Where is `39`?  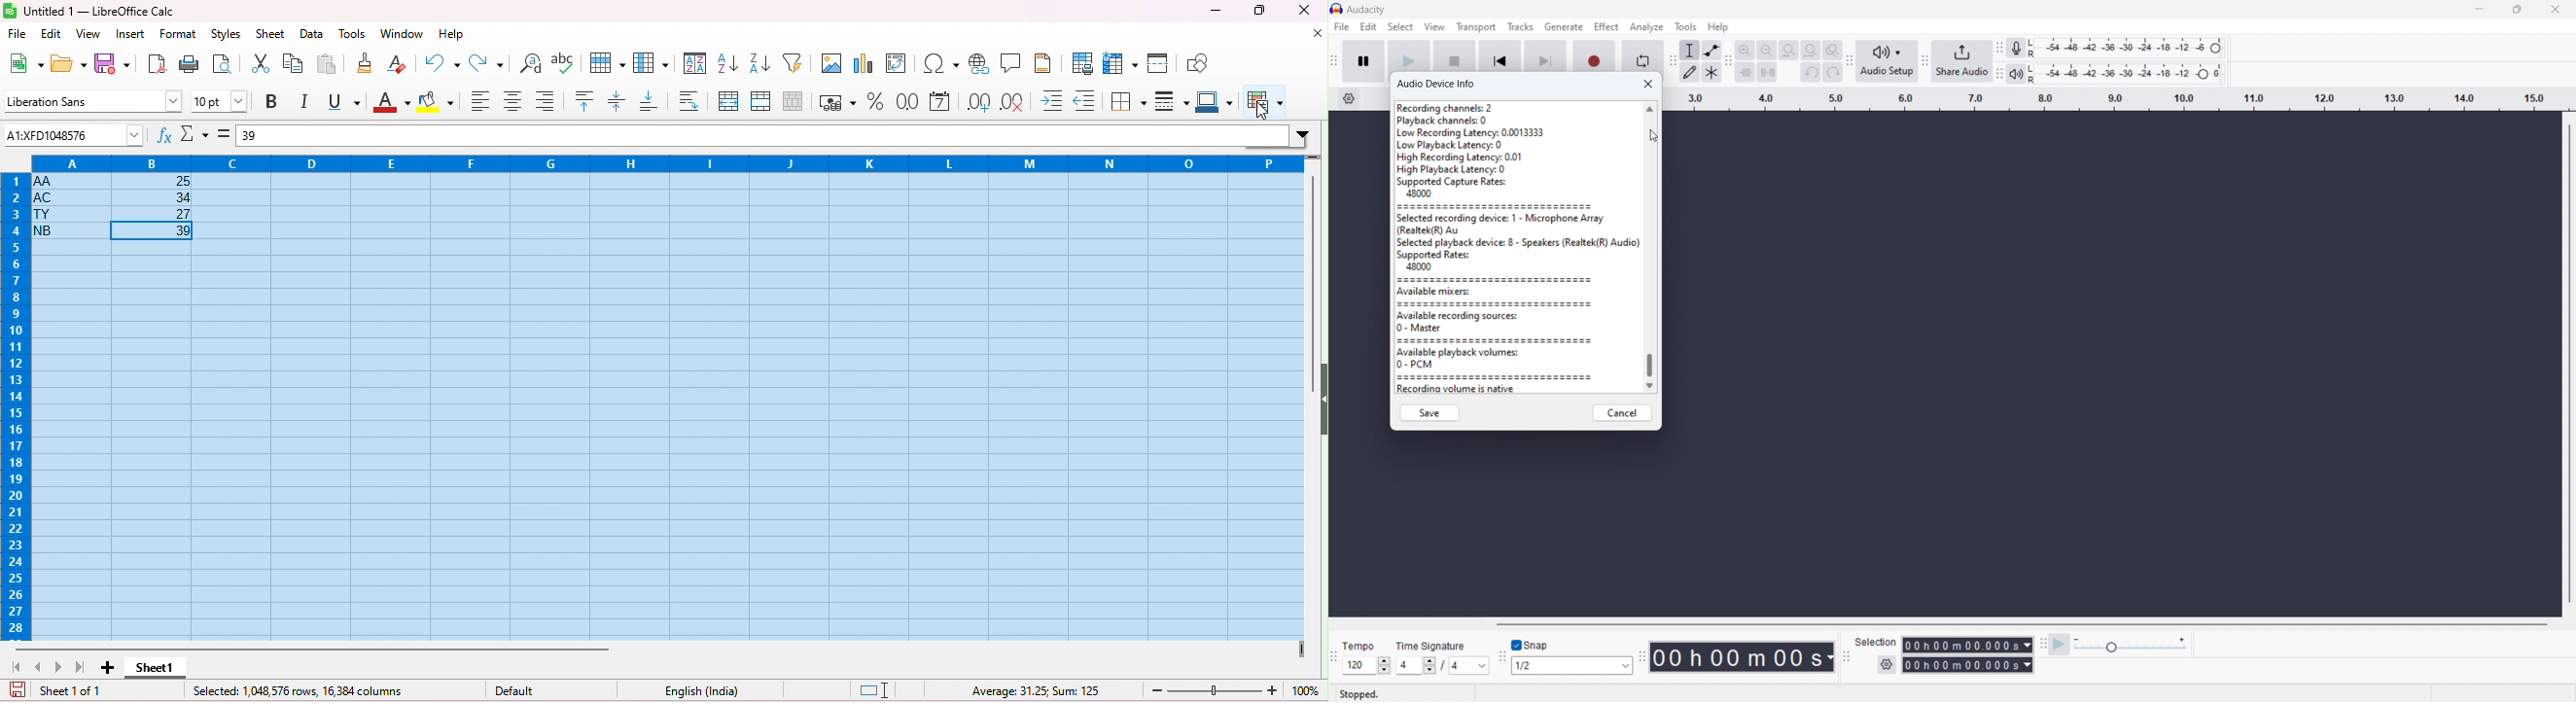
39 is located at coordinates (251, 136).